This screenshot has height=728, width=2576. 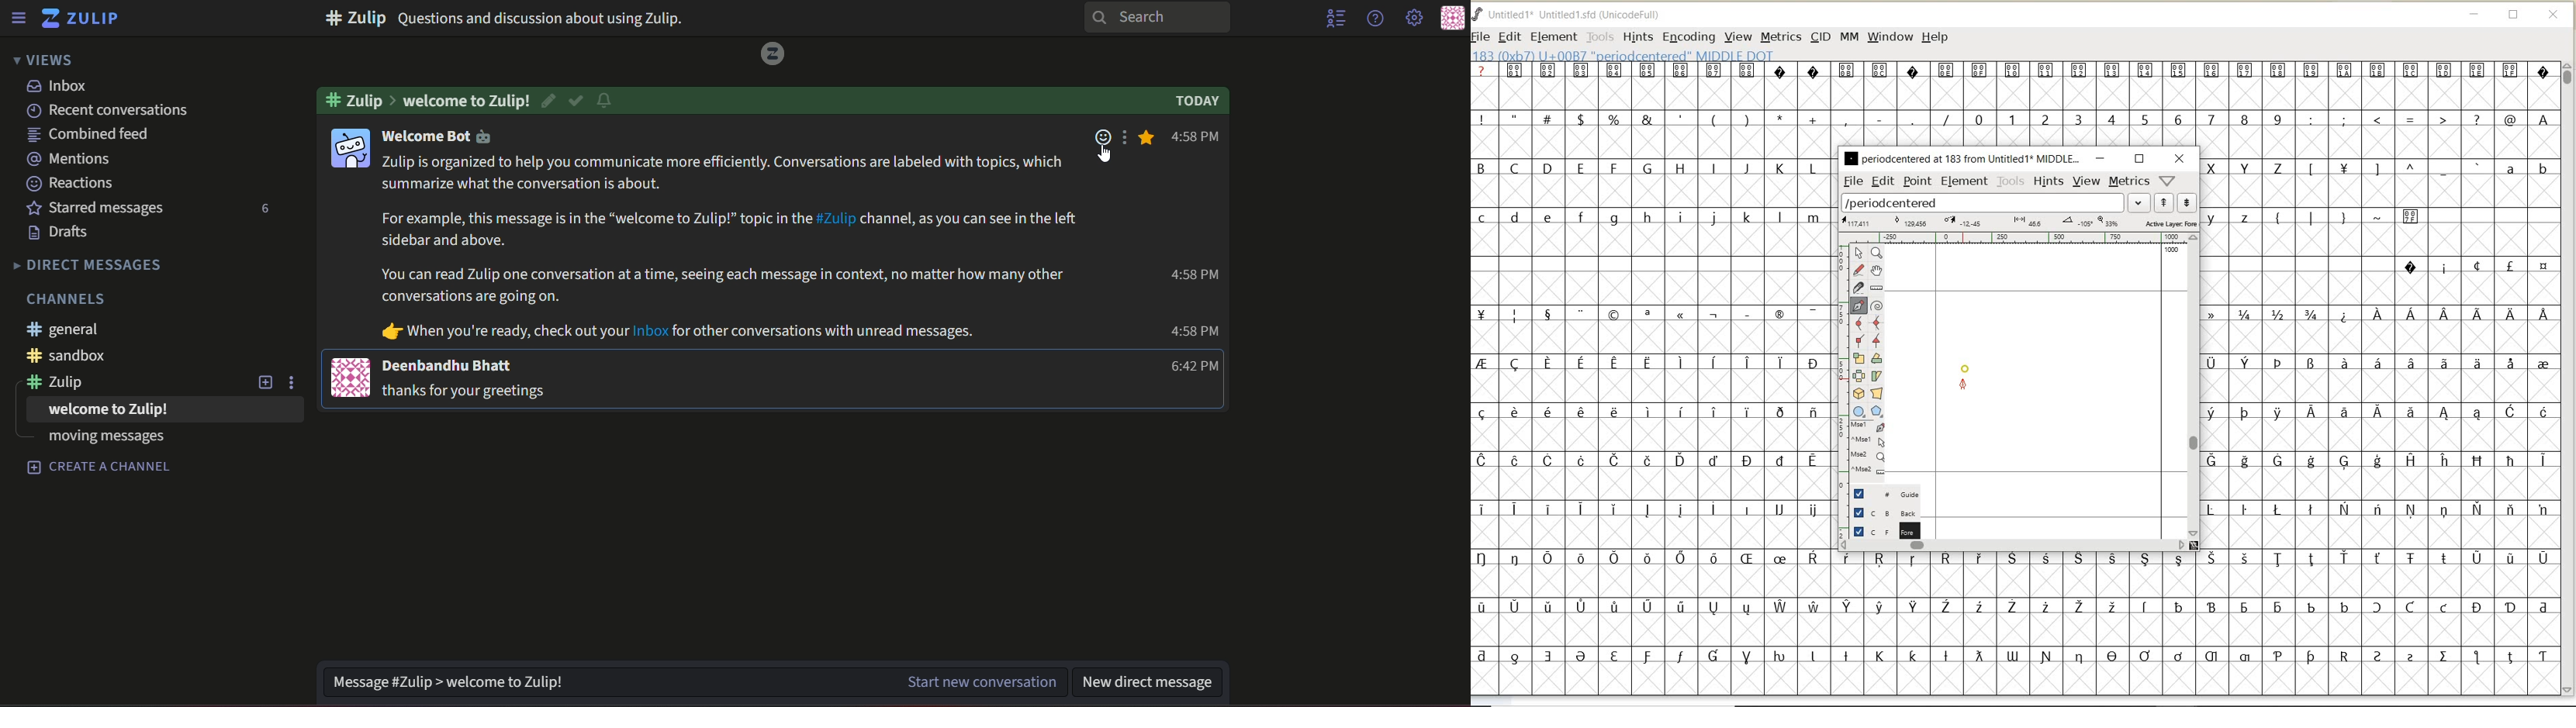 I want to click on icon, so click(x=351, y=377).